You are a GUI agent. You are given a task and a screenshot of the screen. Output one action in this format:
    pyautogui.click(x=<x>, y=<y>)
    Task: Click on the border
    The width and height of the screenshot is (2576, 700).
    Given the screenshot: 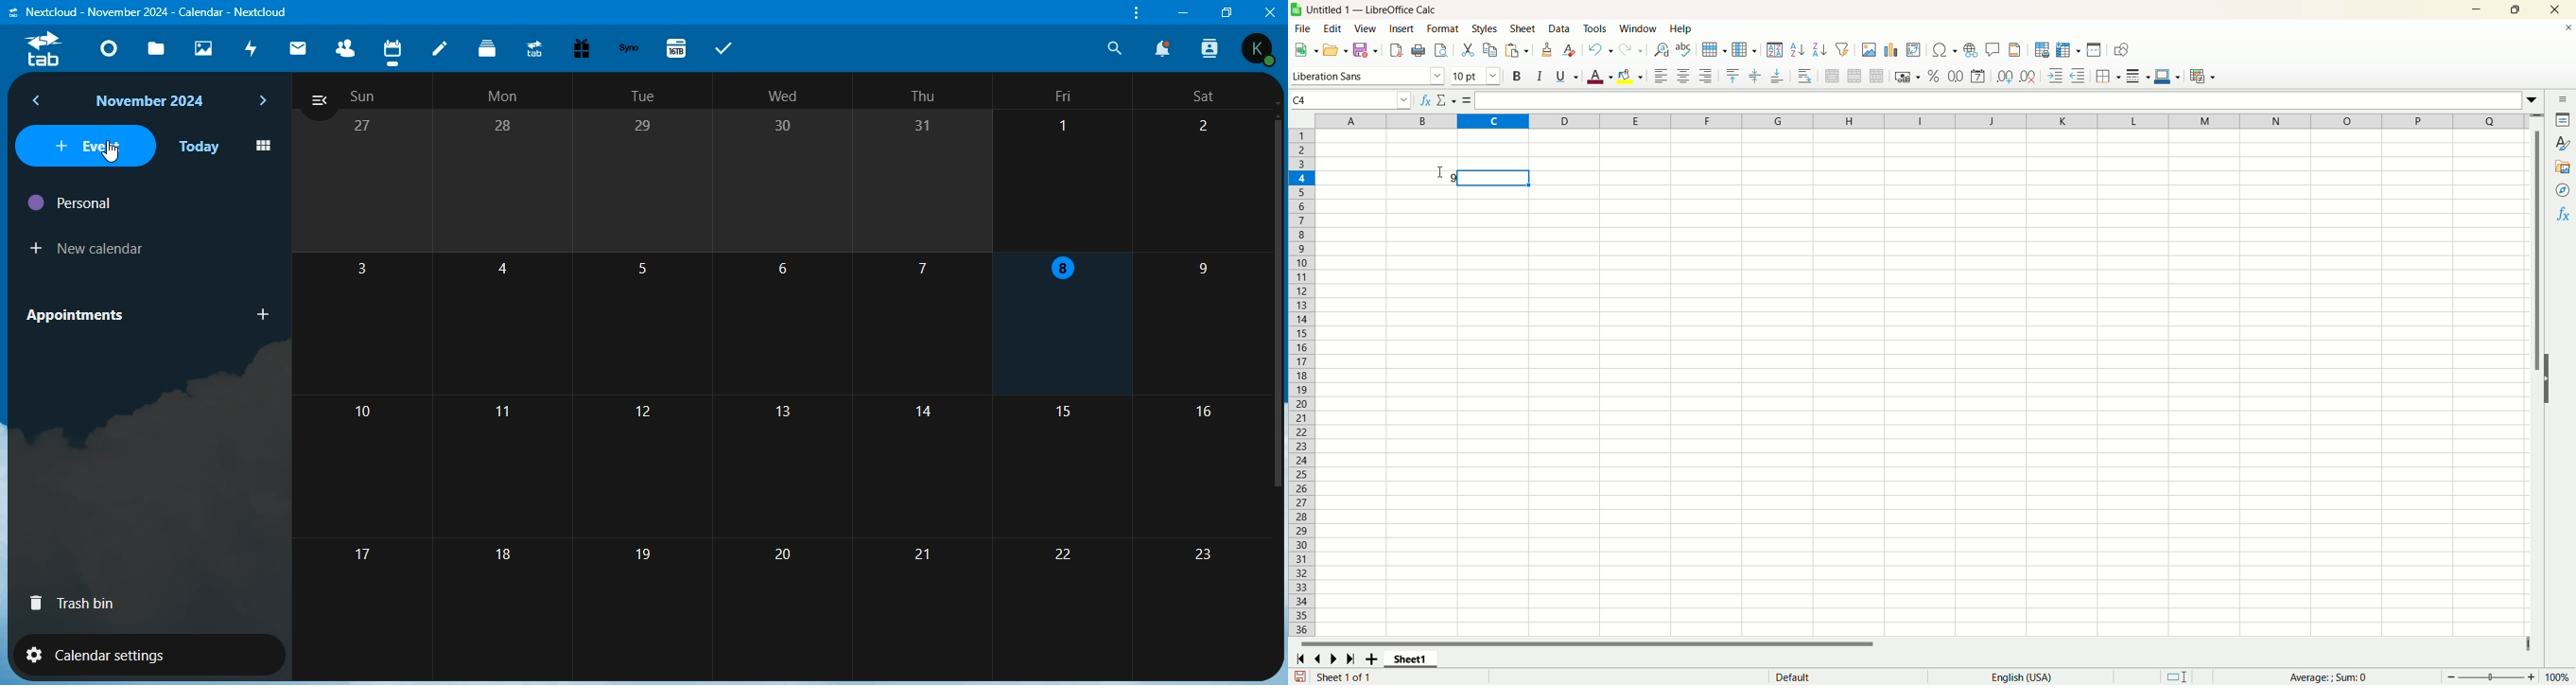 What is the action you would take?
    pyautogui.click(x=2109, y=76)
    